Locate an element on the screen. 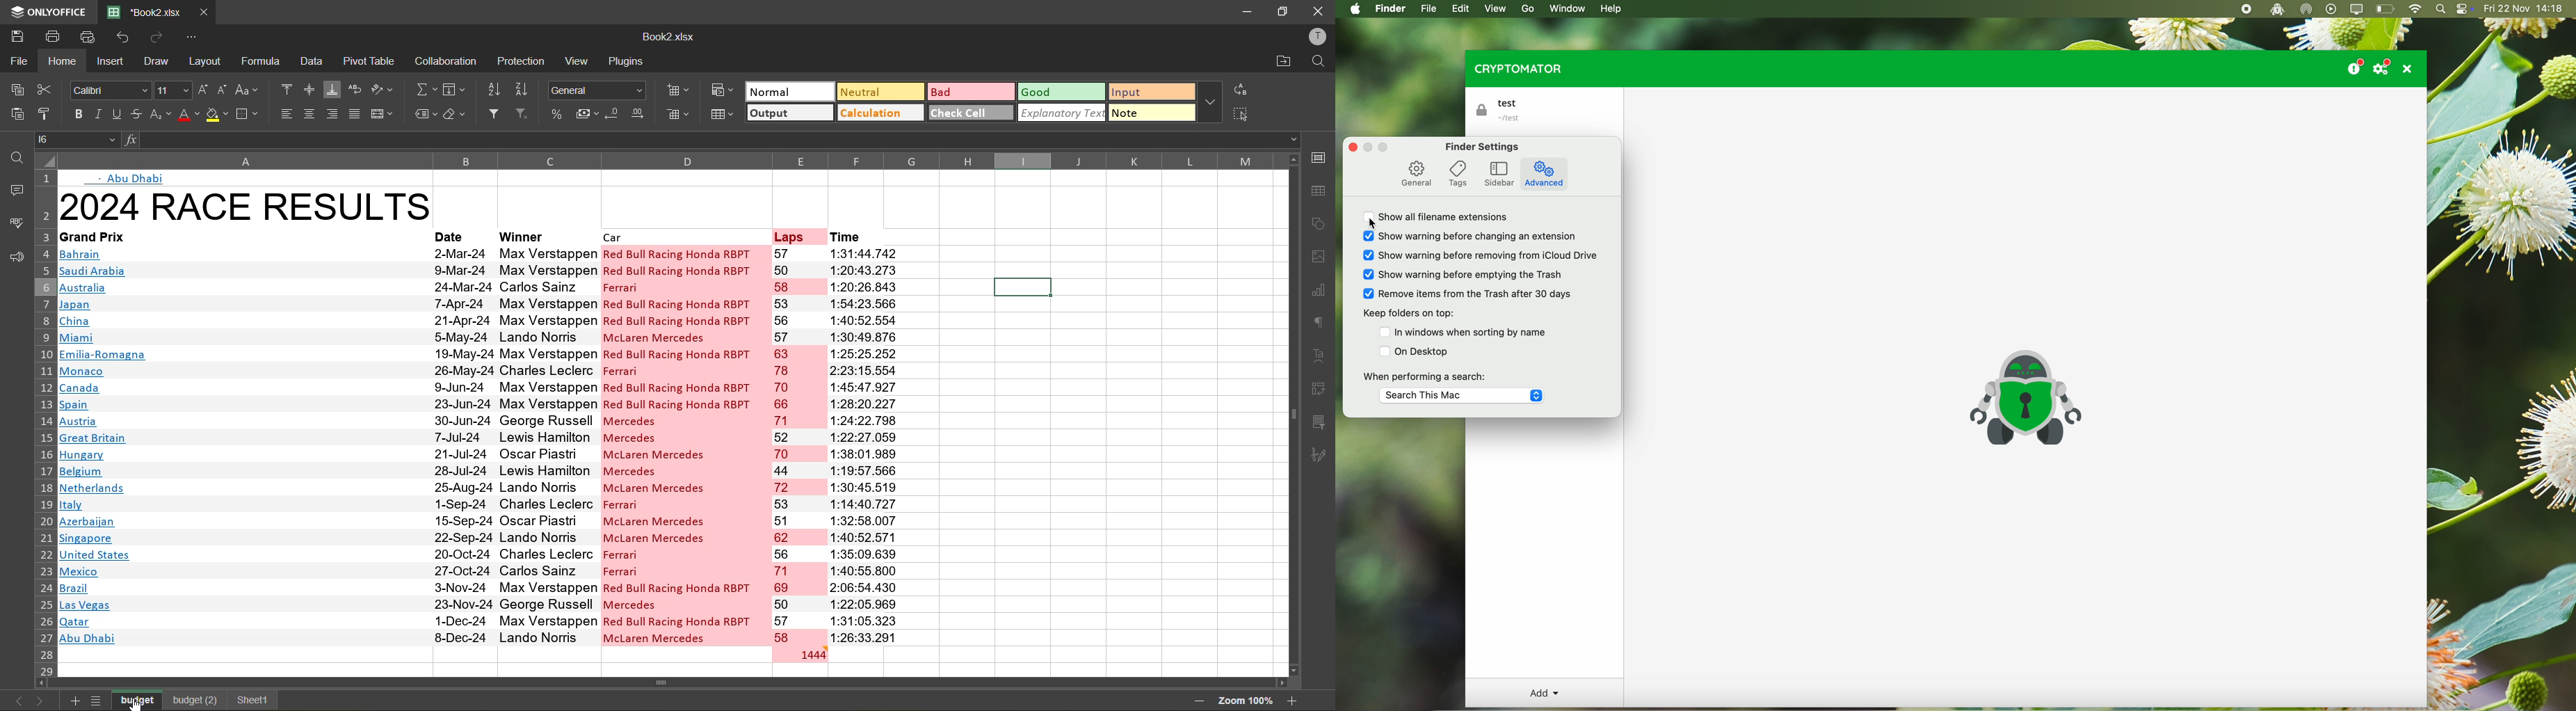 Image resolution: width=2576 pixels, height=728 pixels. cut is located at coordinates (46, 89).